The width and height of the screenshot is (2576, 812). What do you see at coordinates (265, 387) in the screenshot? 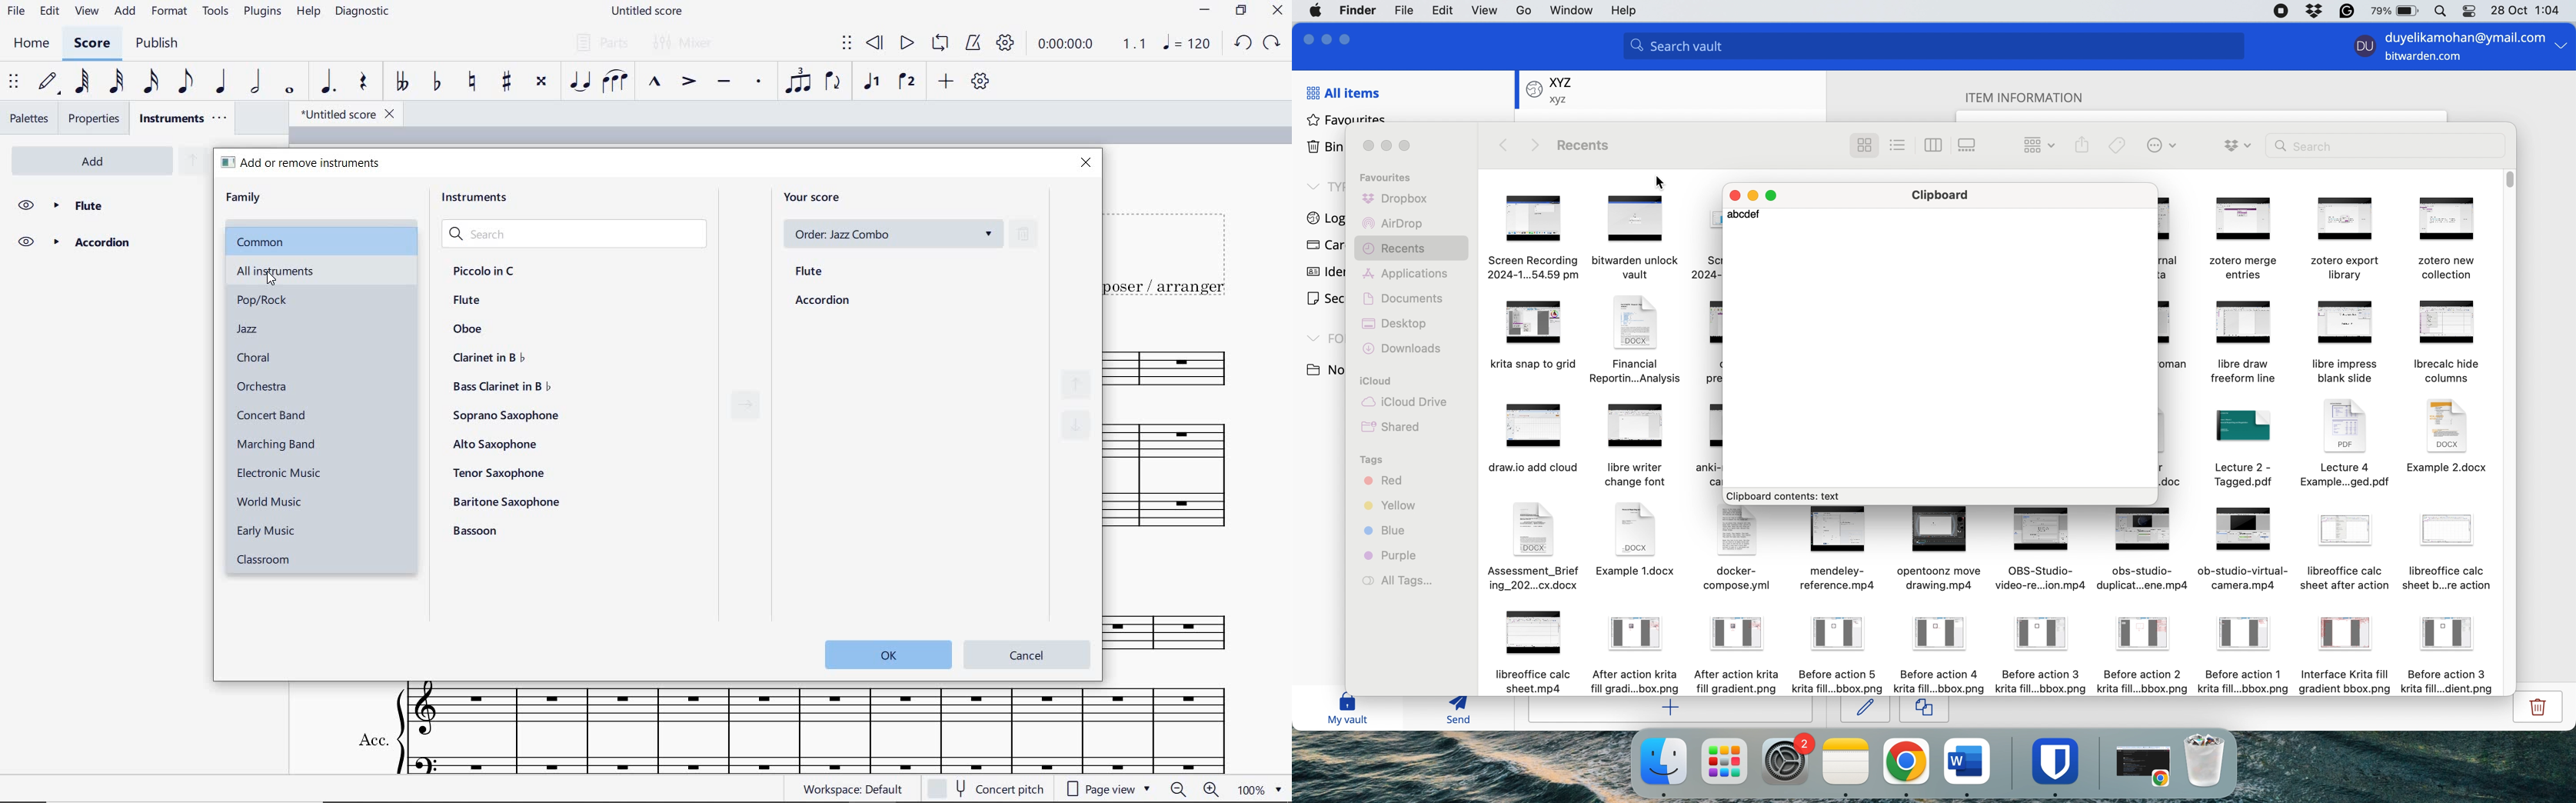
I see `orchestra` at bounding box center [265, 387].